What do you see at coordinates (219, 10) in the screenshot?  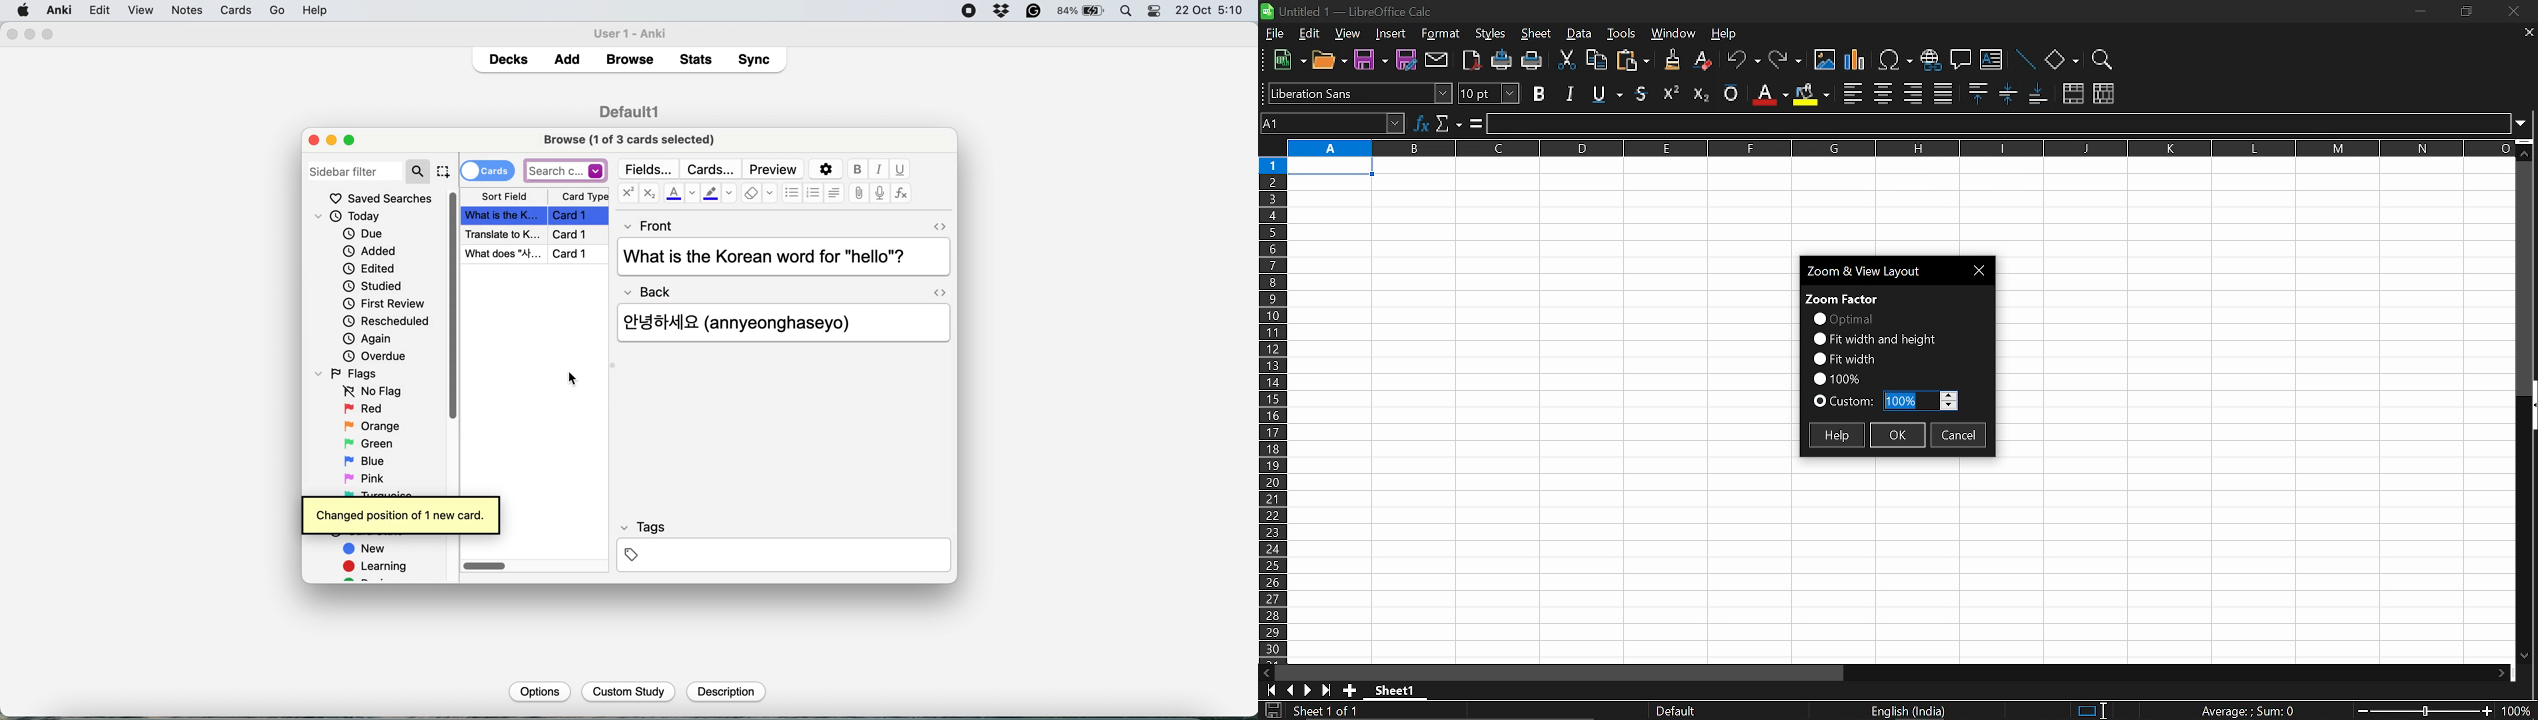 I see `tools` at bounding box center [219, 10].